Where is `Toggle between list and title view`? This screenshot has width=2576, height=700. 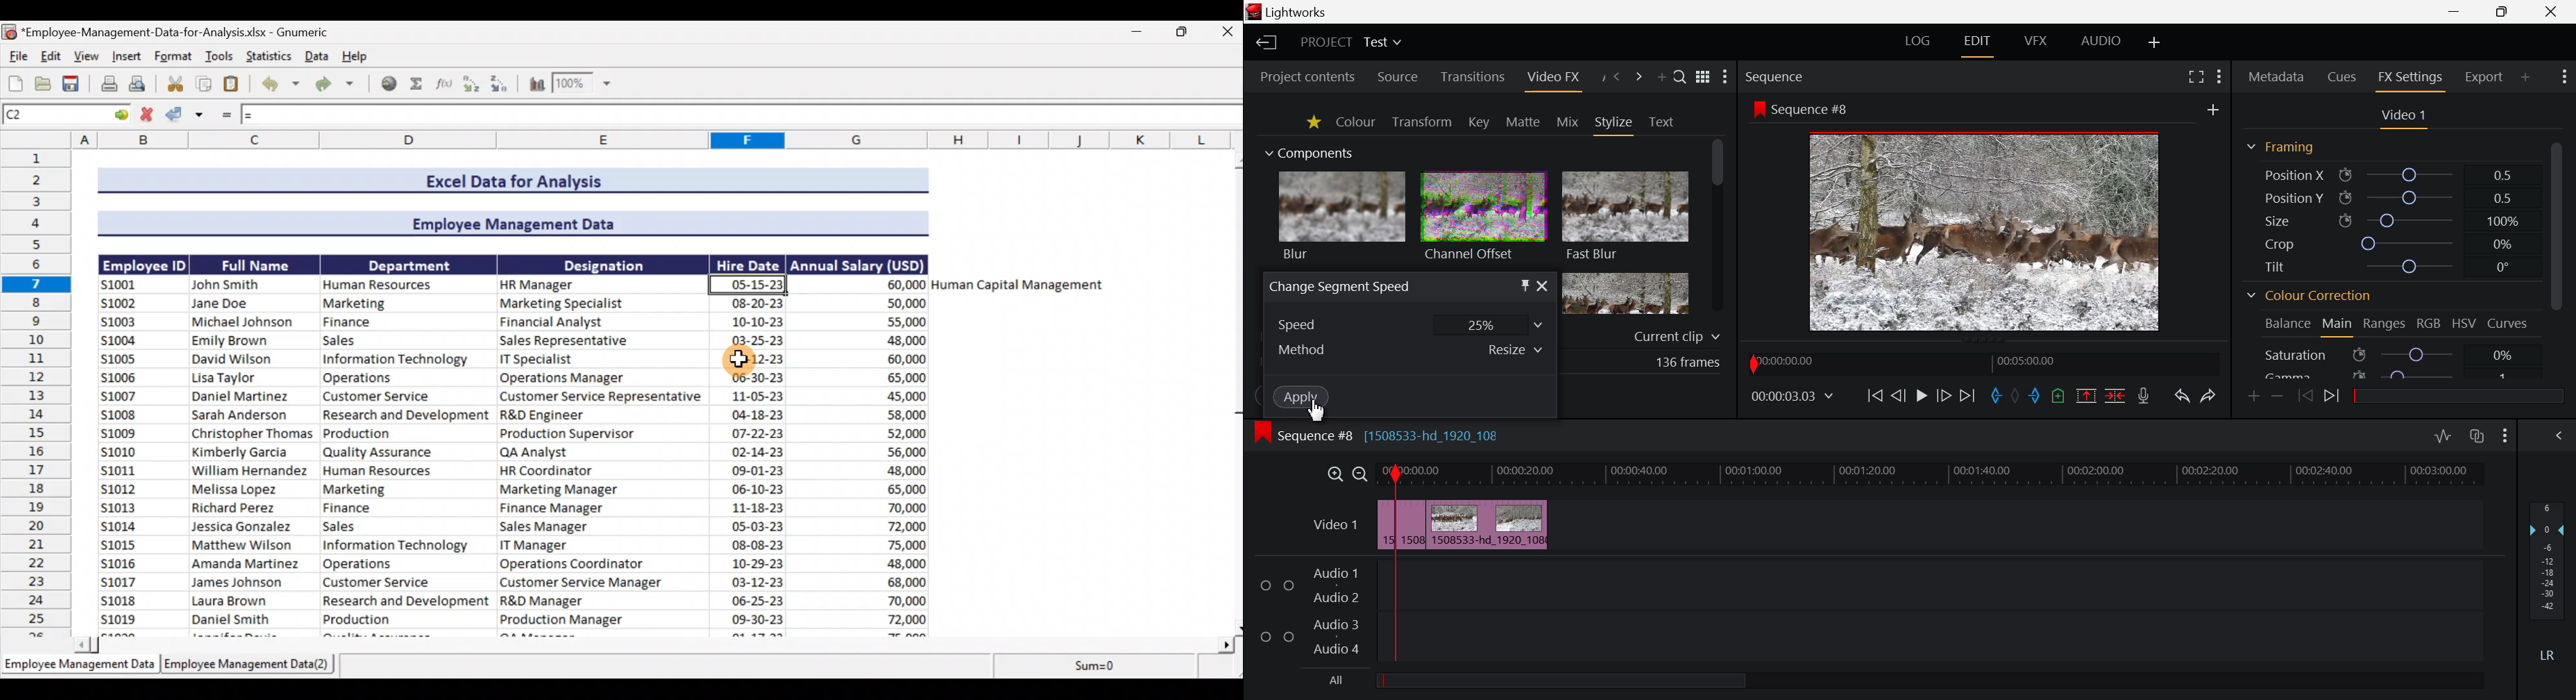
Toggle between list and title view is located at coordinates (1702, 77).